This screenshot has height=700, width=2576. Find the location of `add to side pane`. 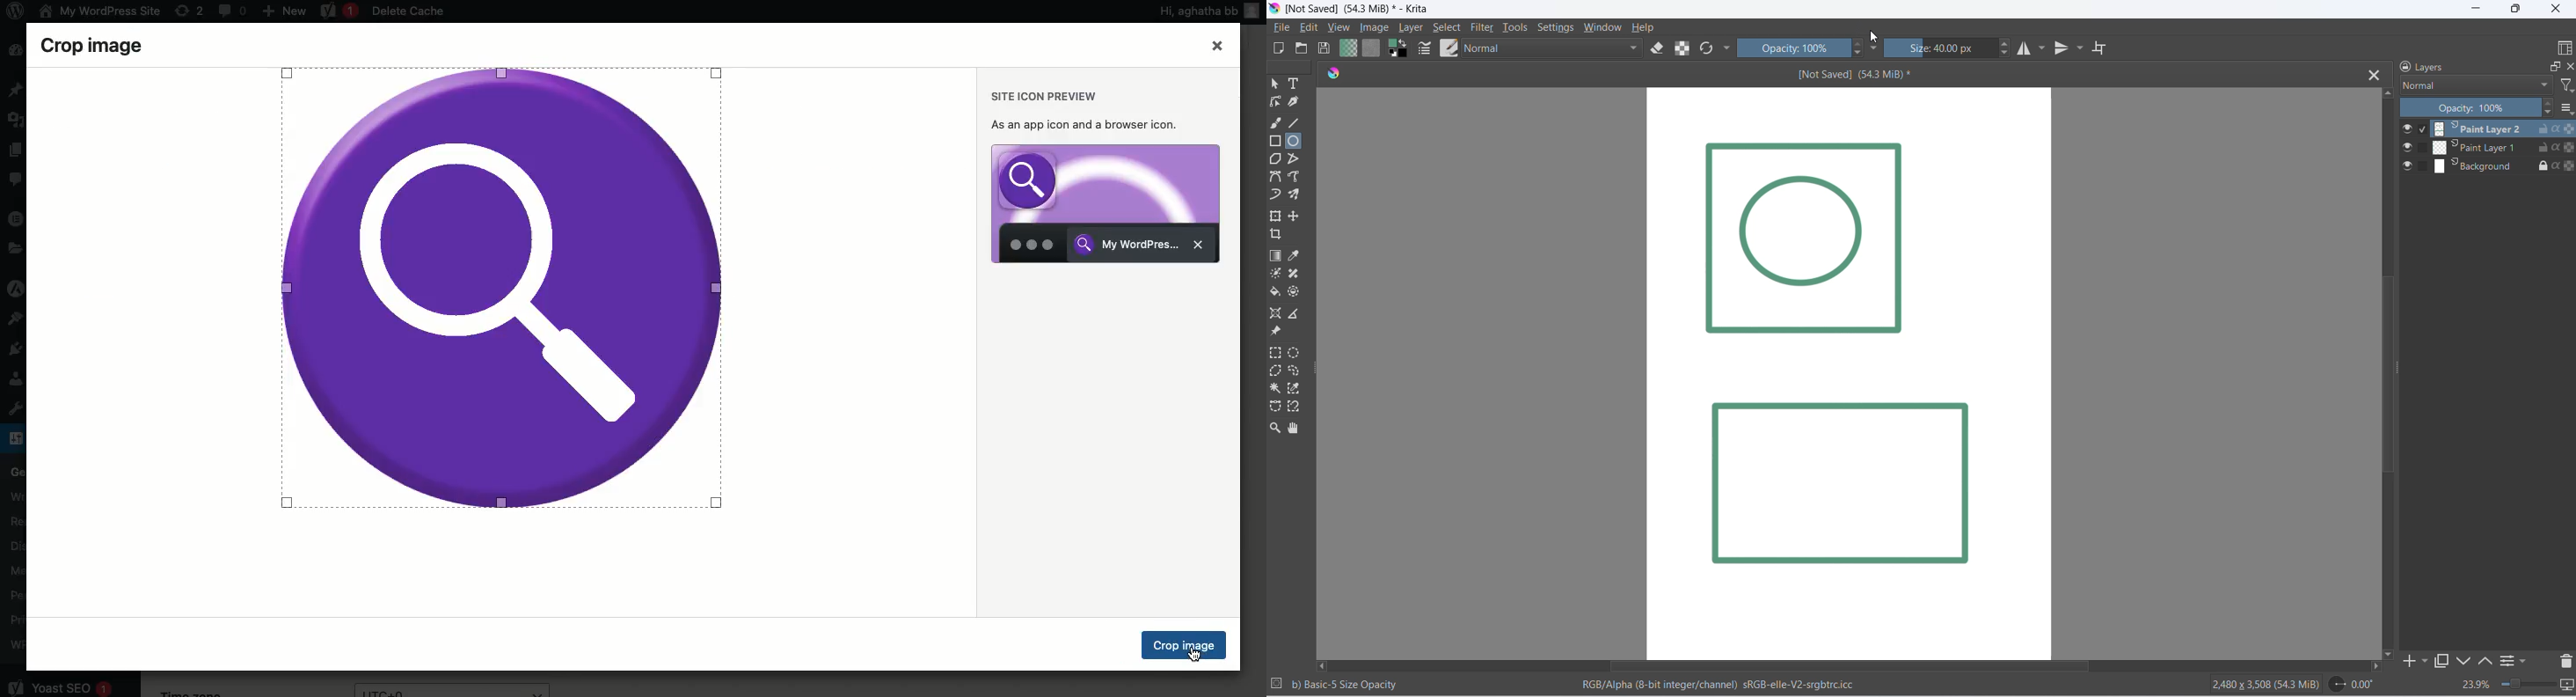

add to side pane is located at coordinates (2416, 661).